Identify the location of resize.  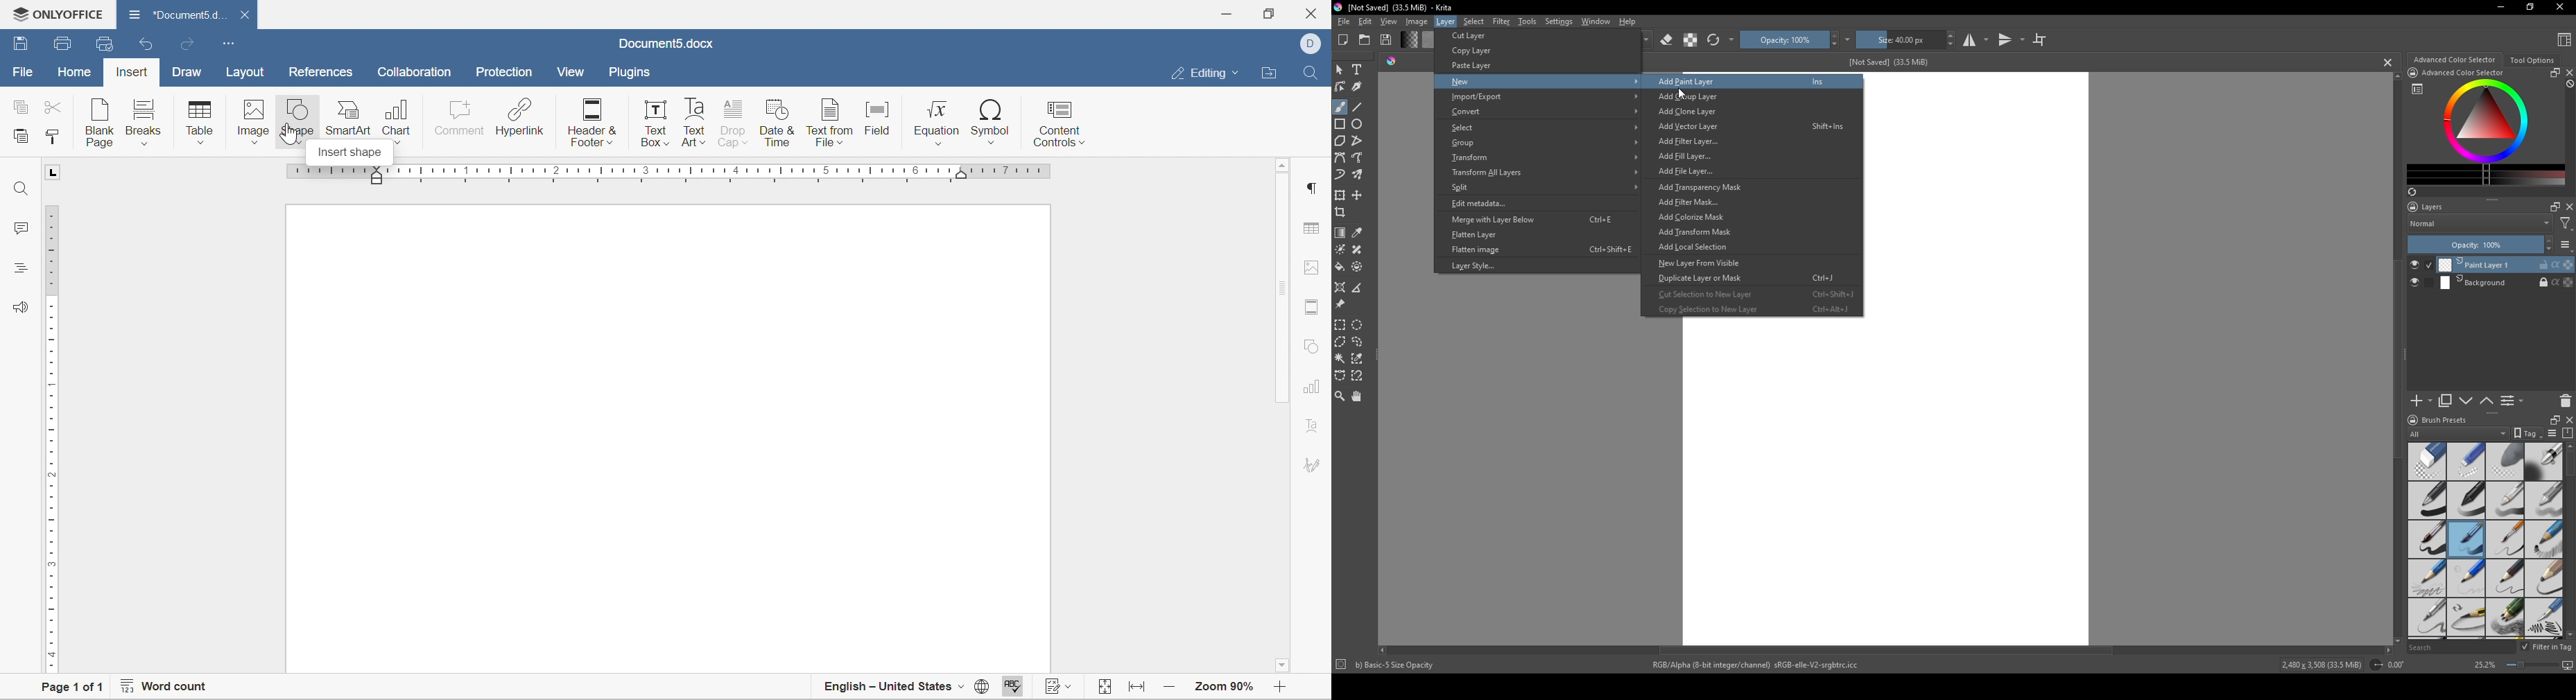
(2529, 8).